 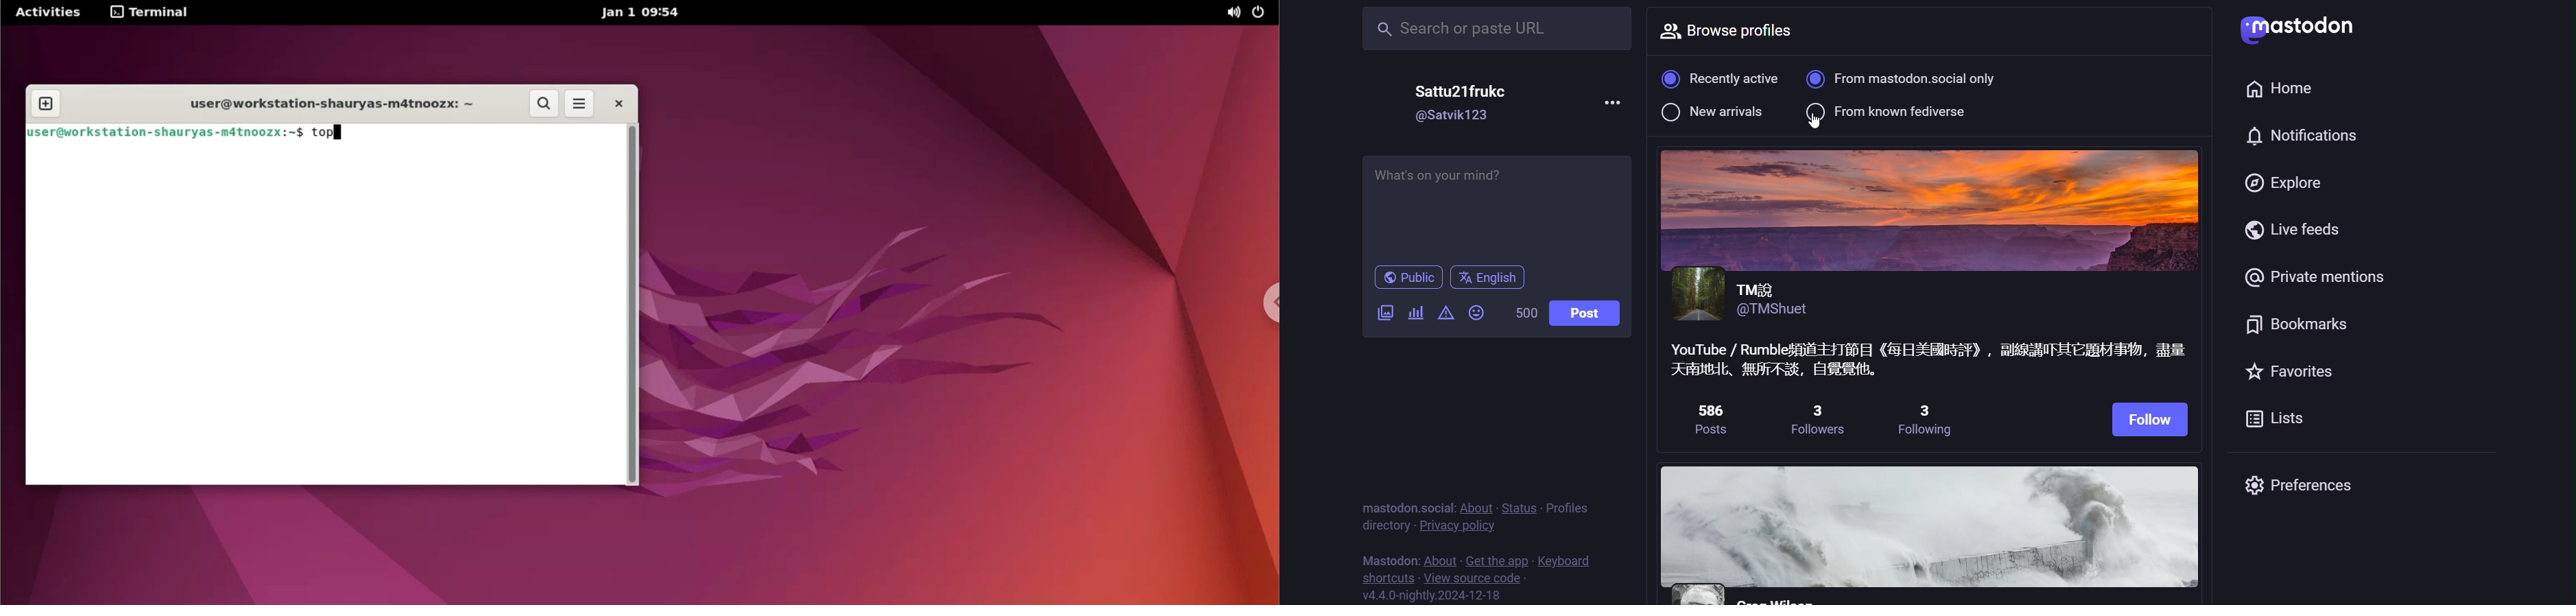 I want to click on keyboard, so click(x=1566, y=561).